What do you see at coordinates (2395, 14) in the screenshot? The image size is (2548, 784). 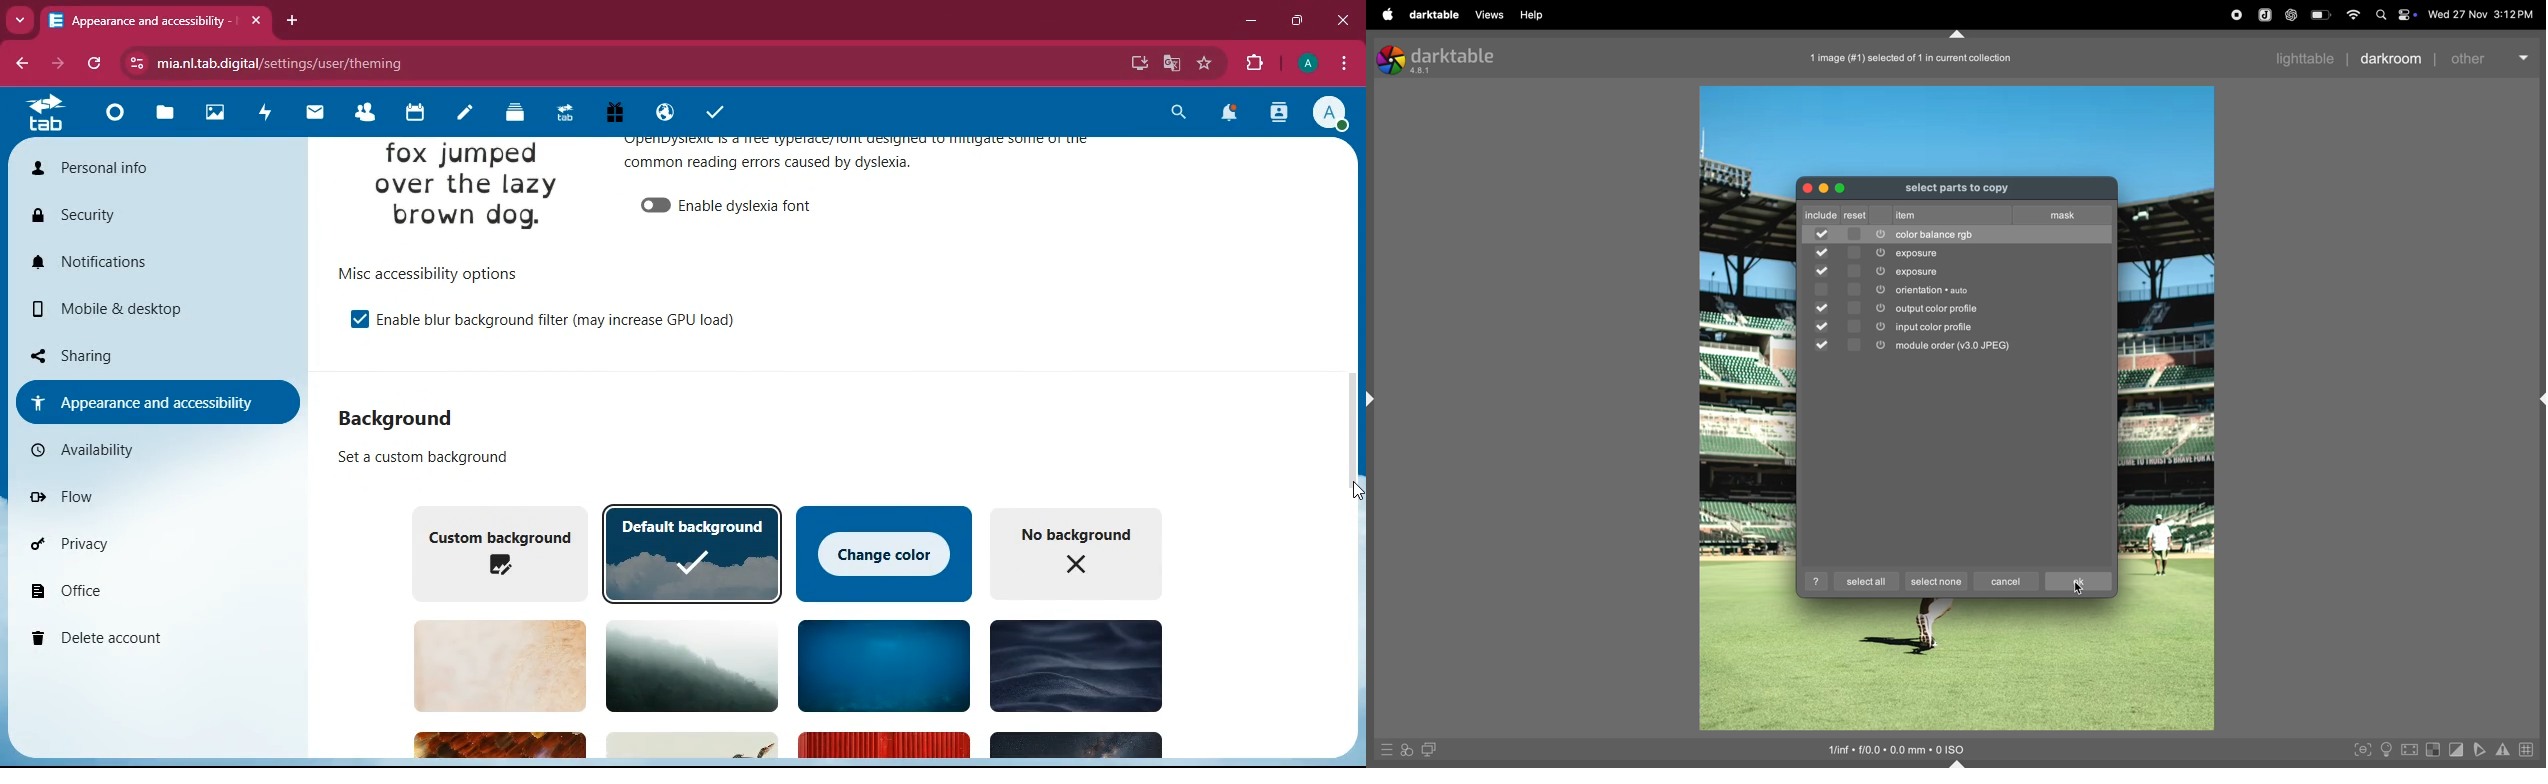 I see `apple widgets` at bounding box center [2395, 14].